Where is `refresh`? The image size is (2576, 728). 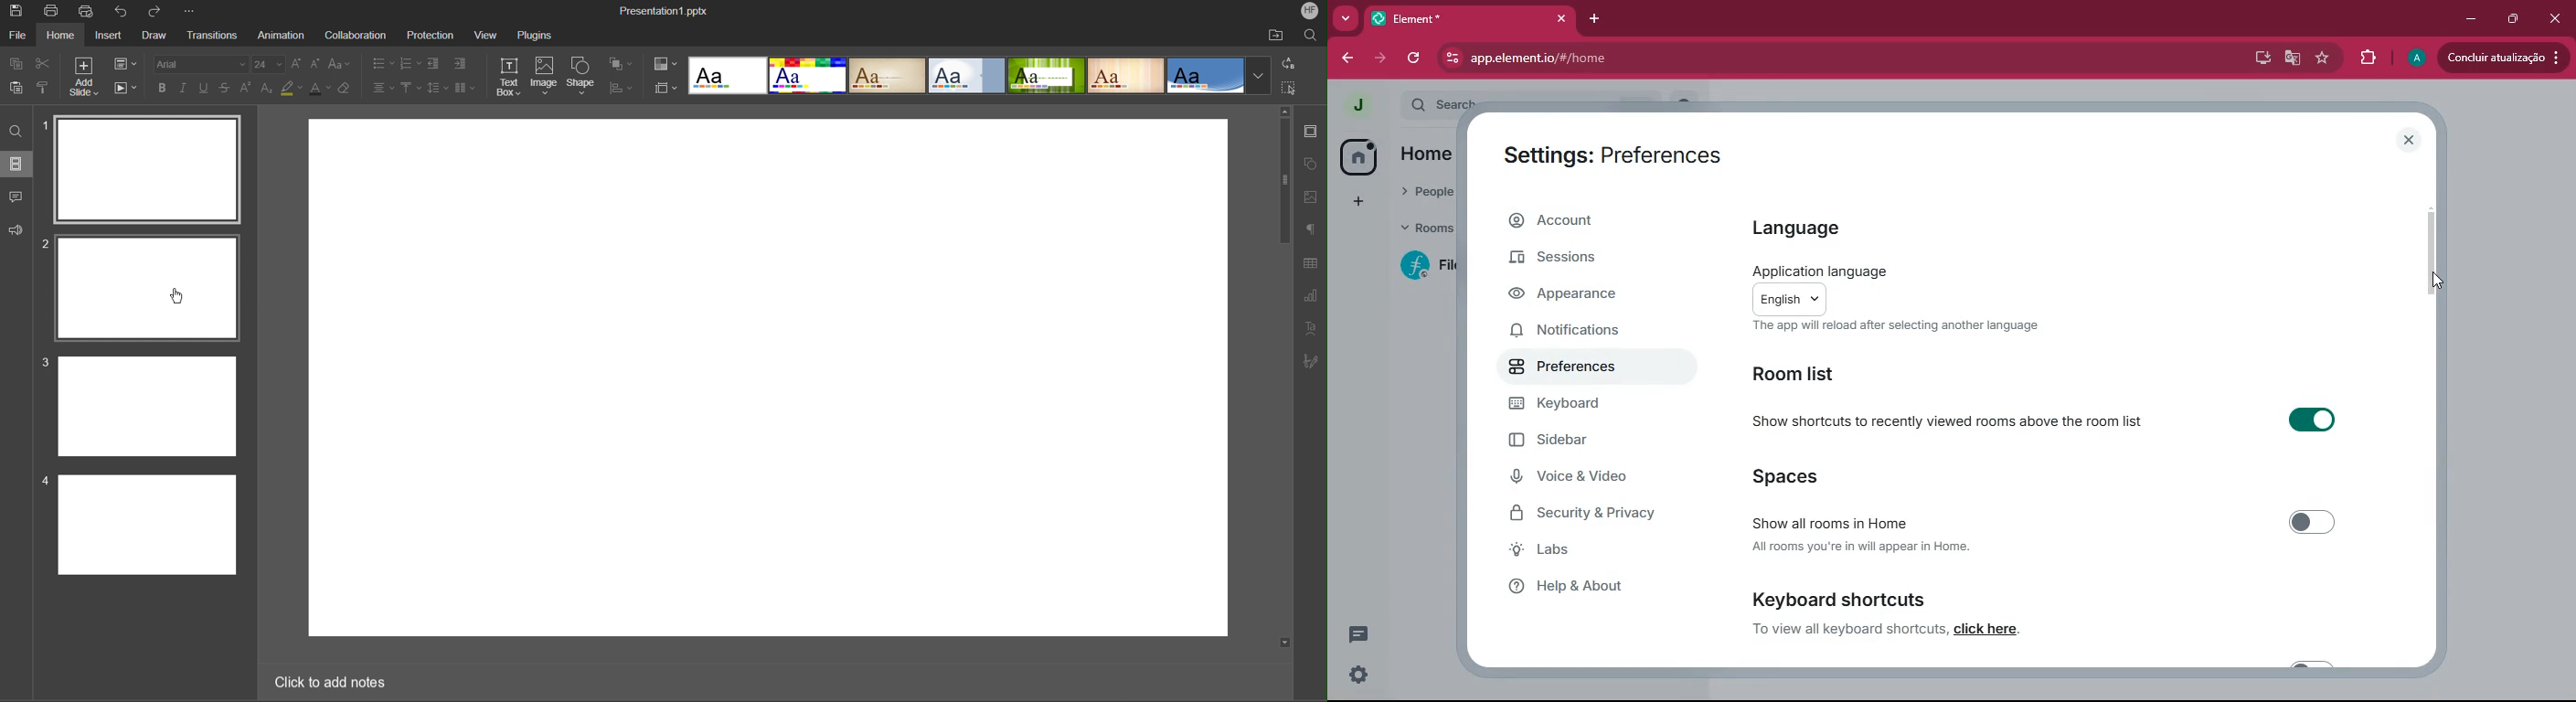
refresh is located at coordinates (1415, 58).